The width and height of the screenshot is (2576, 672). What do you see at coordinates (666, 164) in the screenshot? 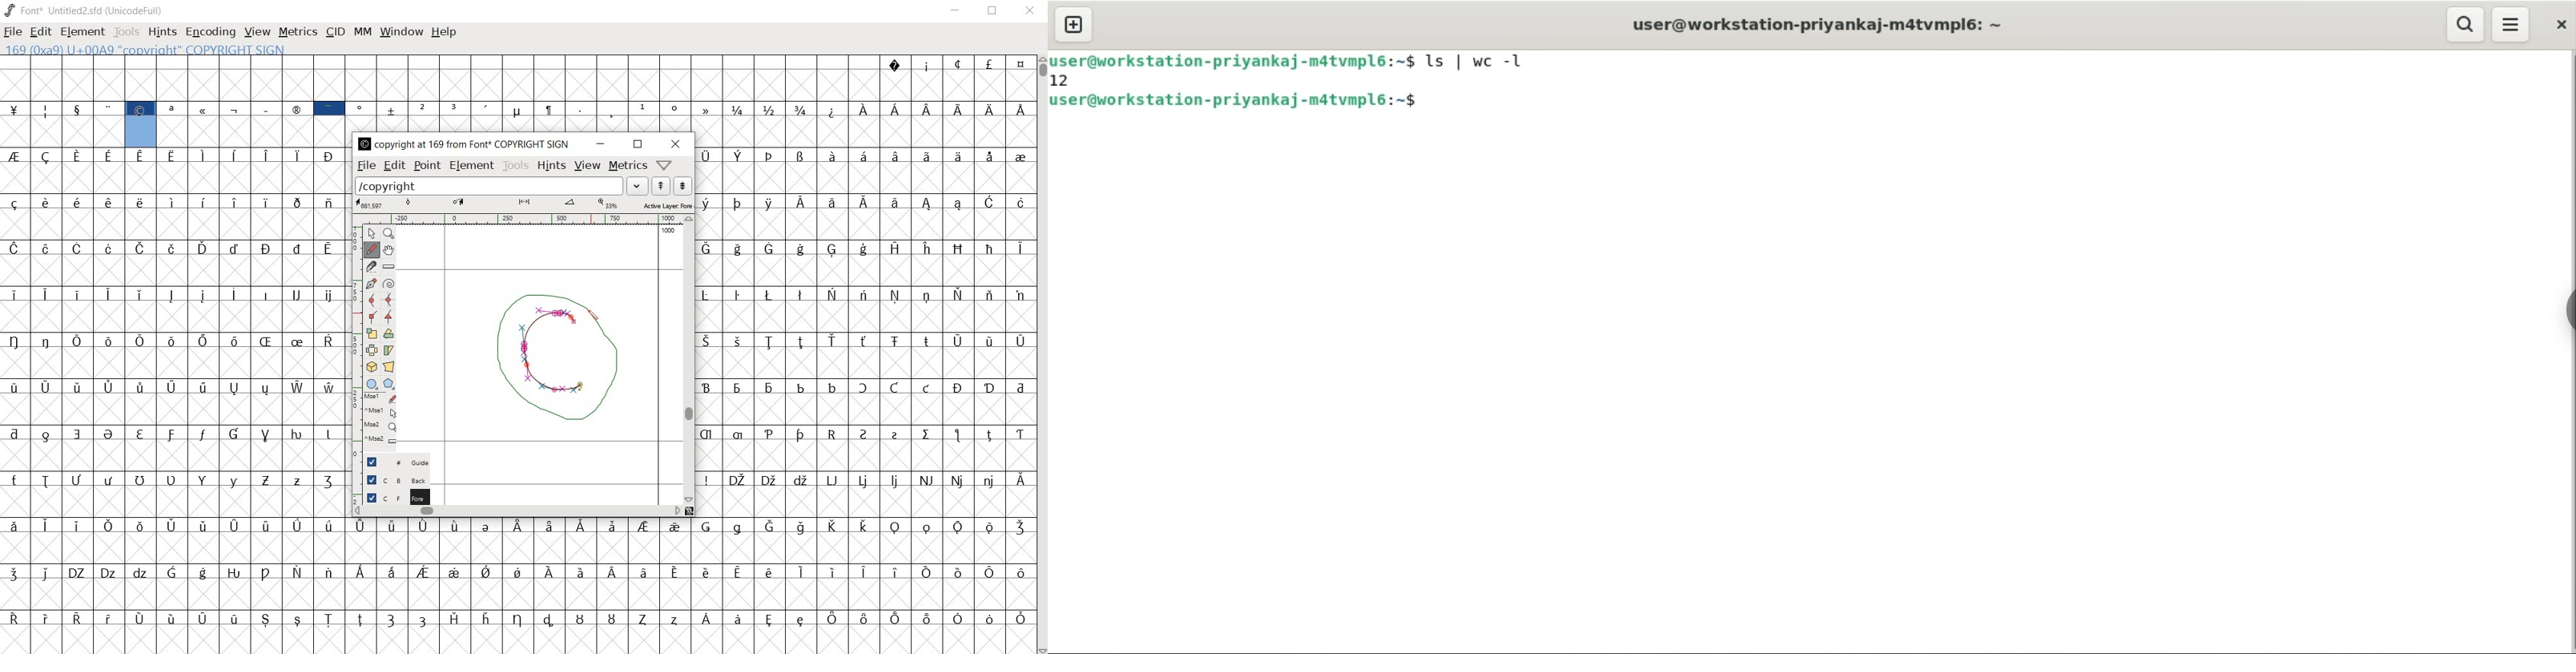
I see `Help/Window` at bounding box center [666, 164].